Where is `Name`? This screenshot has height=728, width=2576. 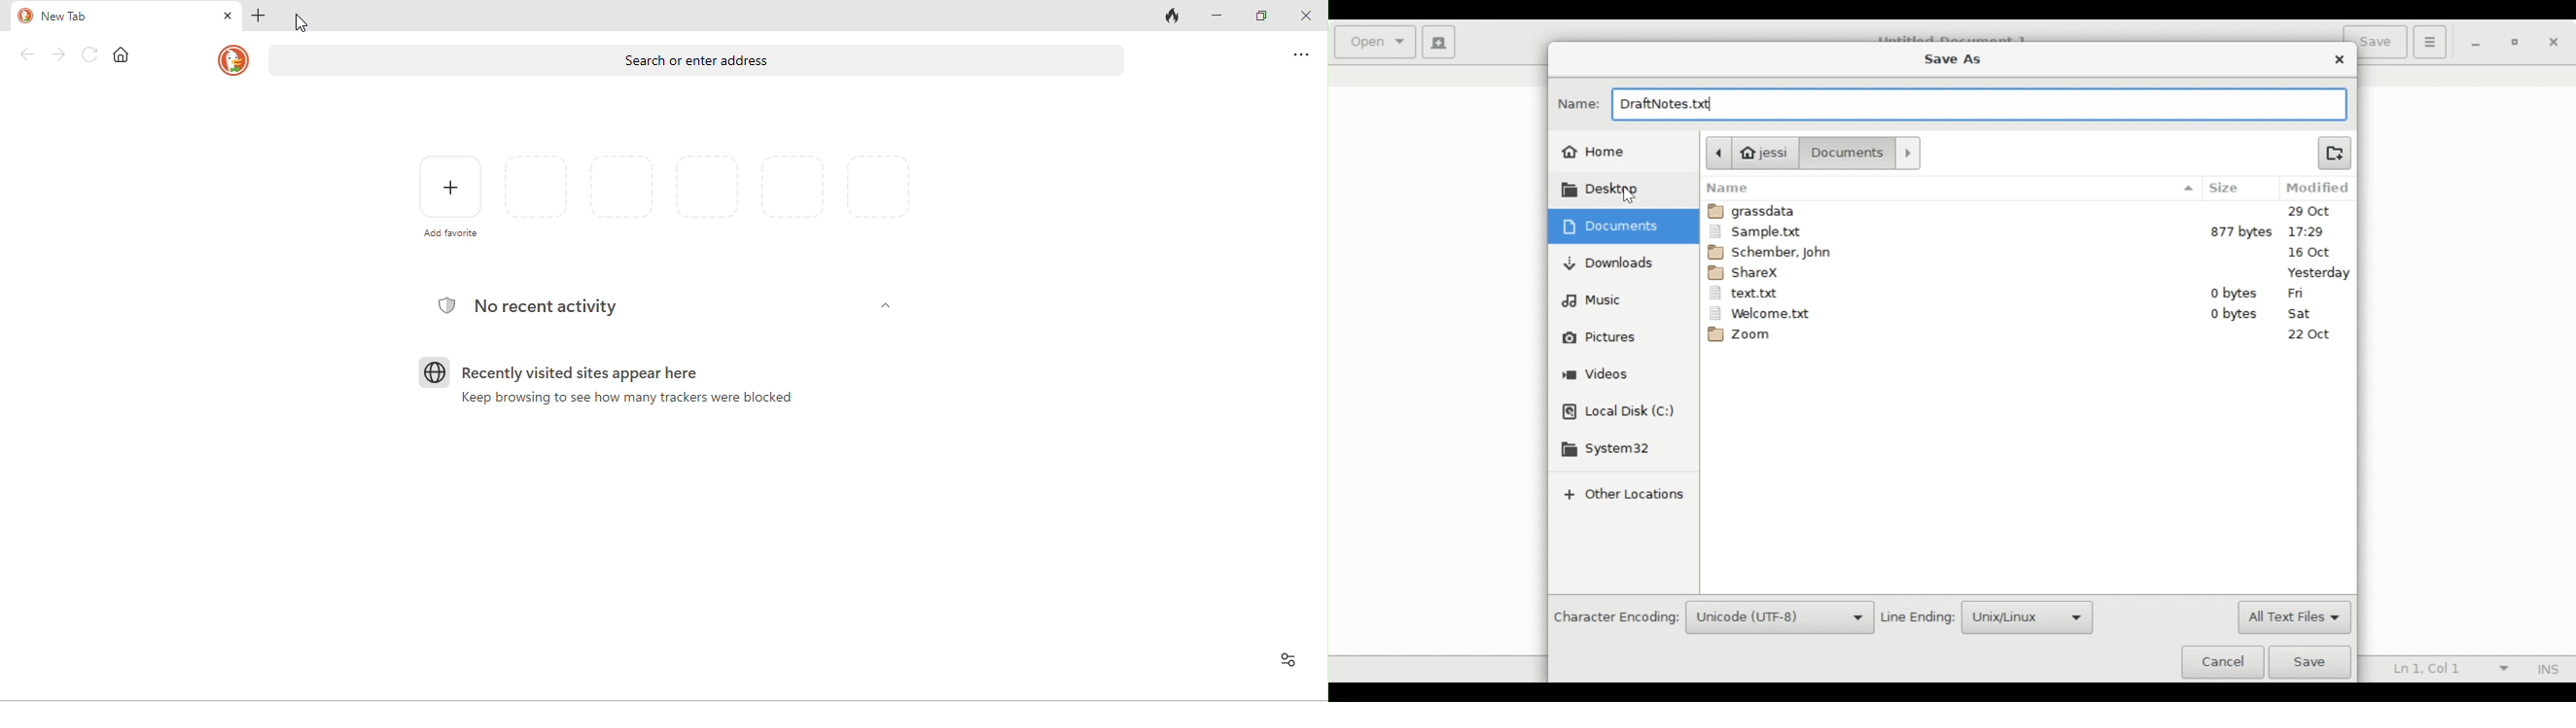
Name is located at coordinates (1950, 188).